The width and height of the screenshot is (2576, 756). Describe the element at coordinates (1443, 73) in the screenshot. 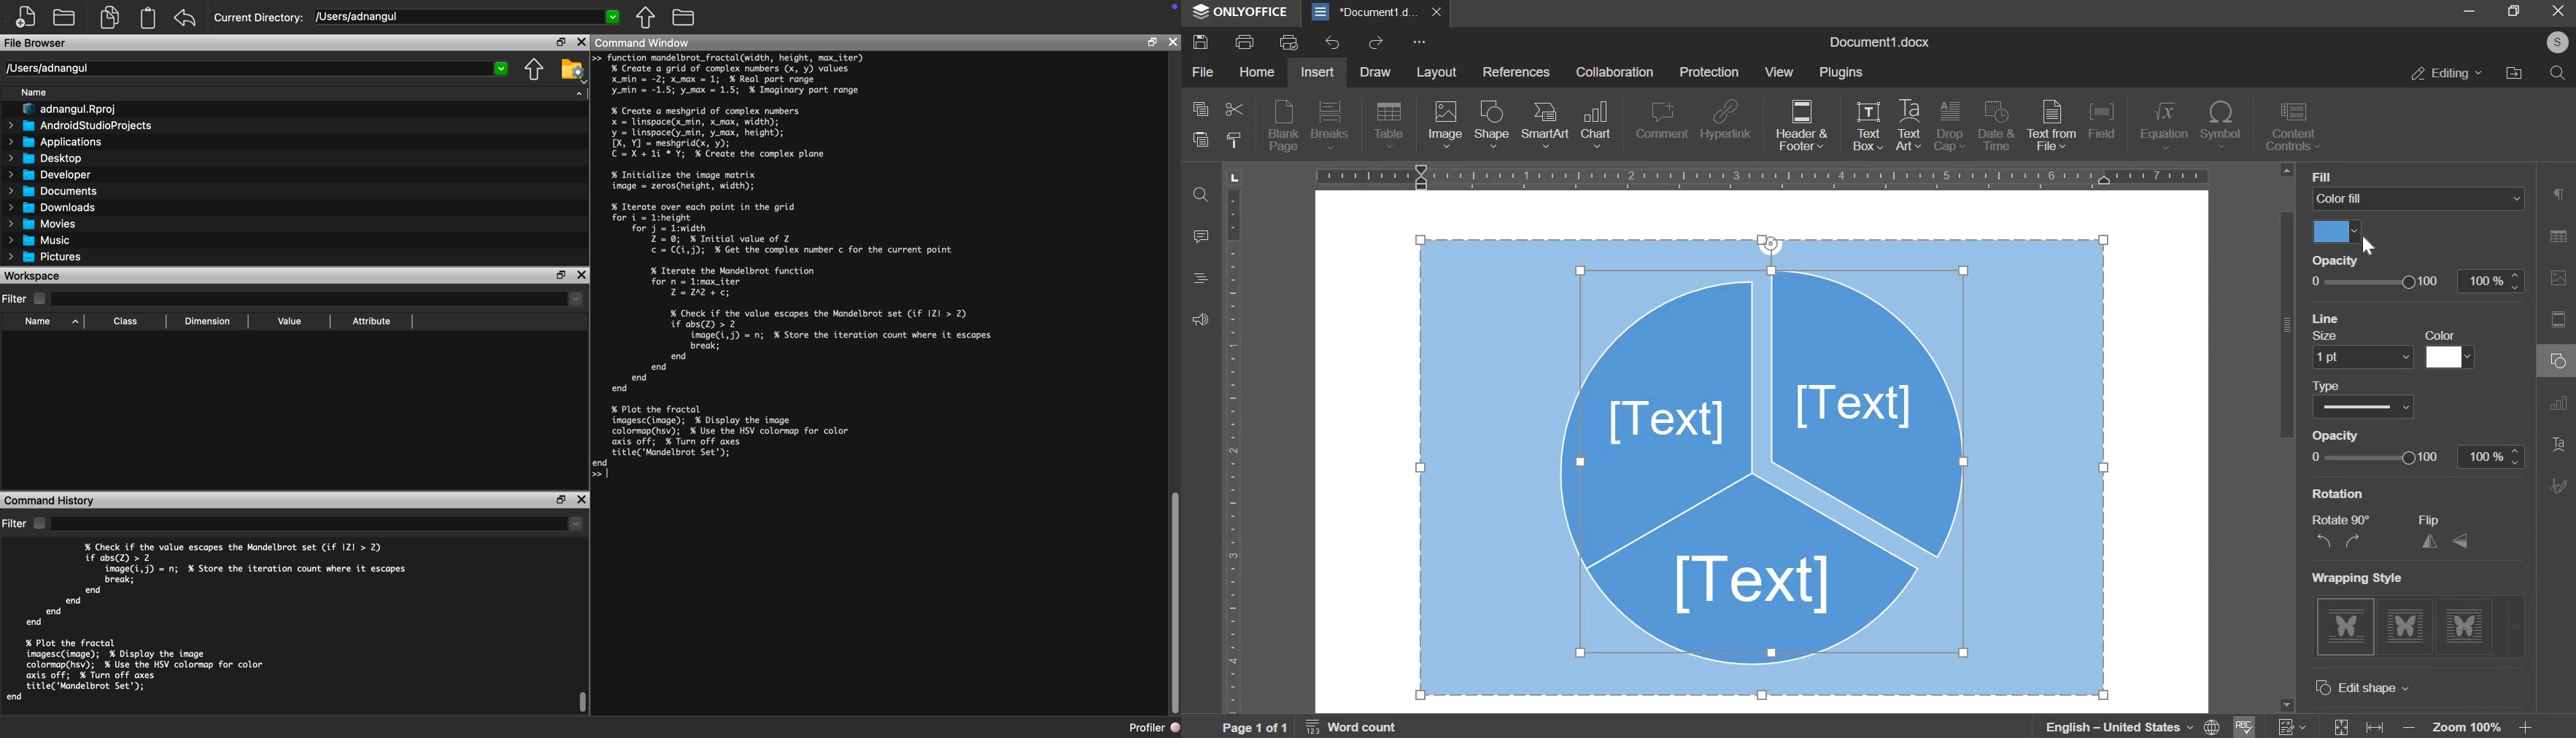

I see `layout` at that location.